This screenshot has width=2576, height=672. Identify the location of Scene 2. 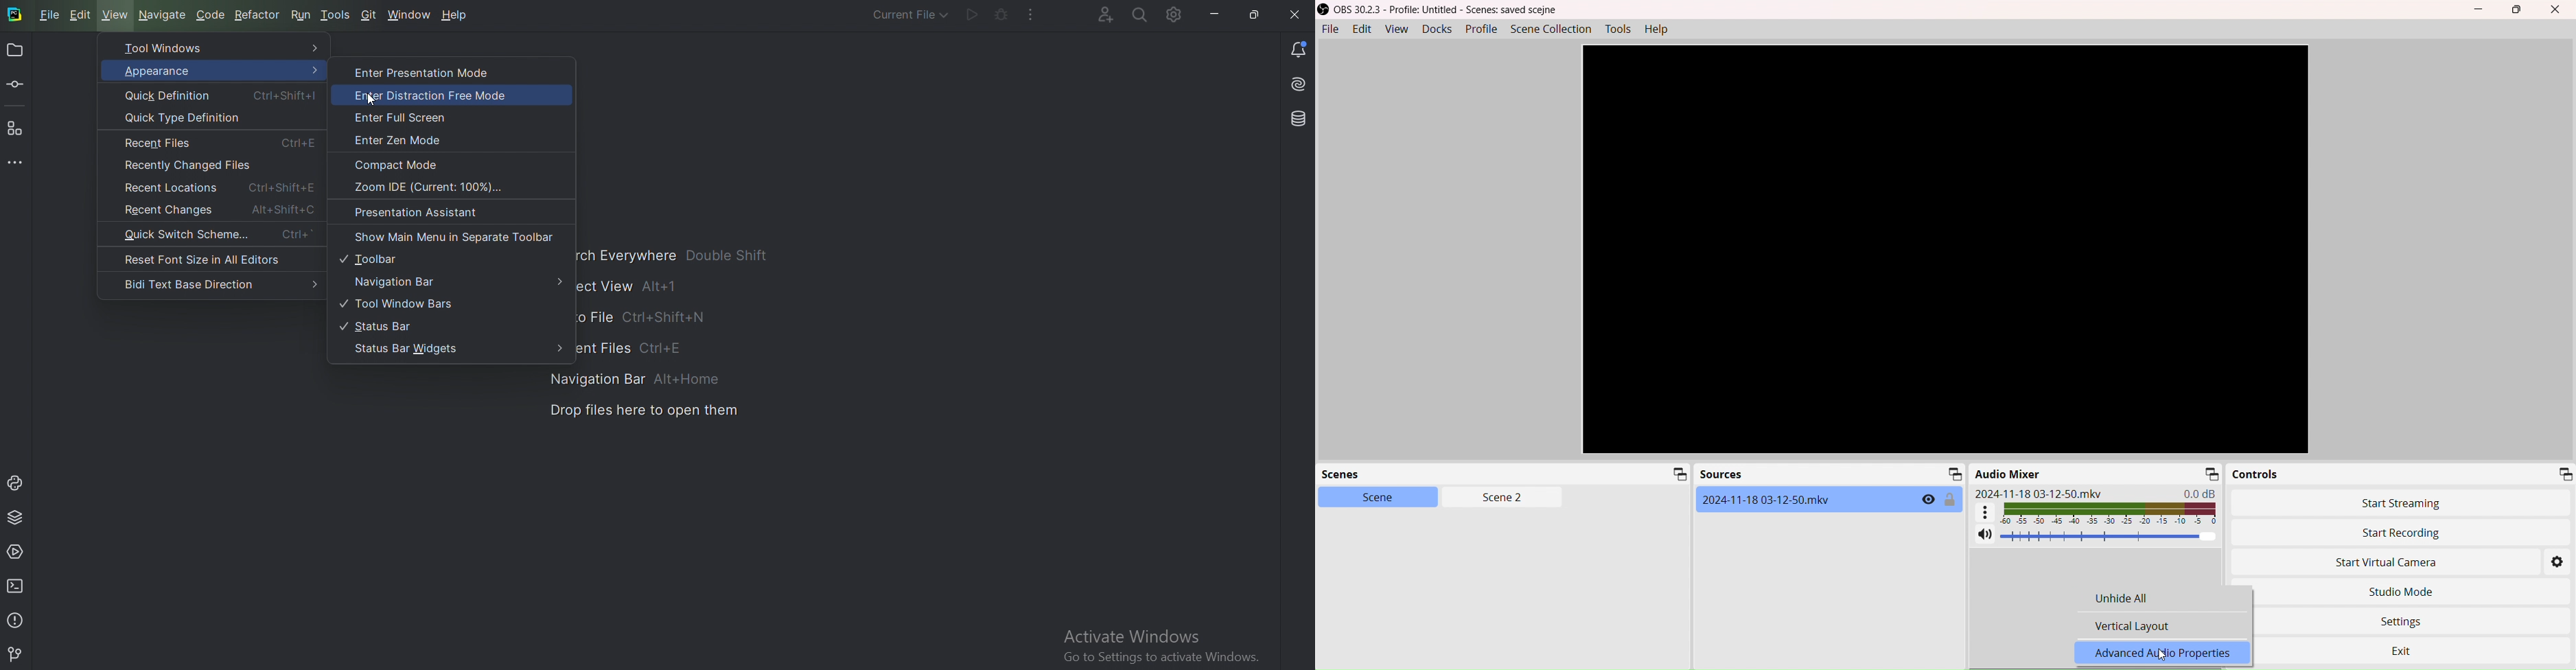
(1496, 498).